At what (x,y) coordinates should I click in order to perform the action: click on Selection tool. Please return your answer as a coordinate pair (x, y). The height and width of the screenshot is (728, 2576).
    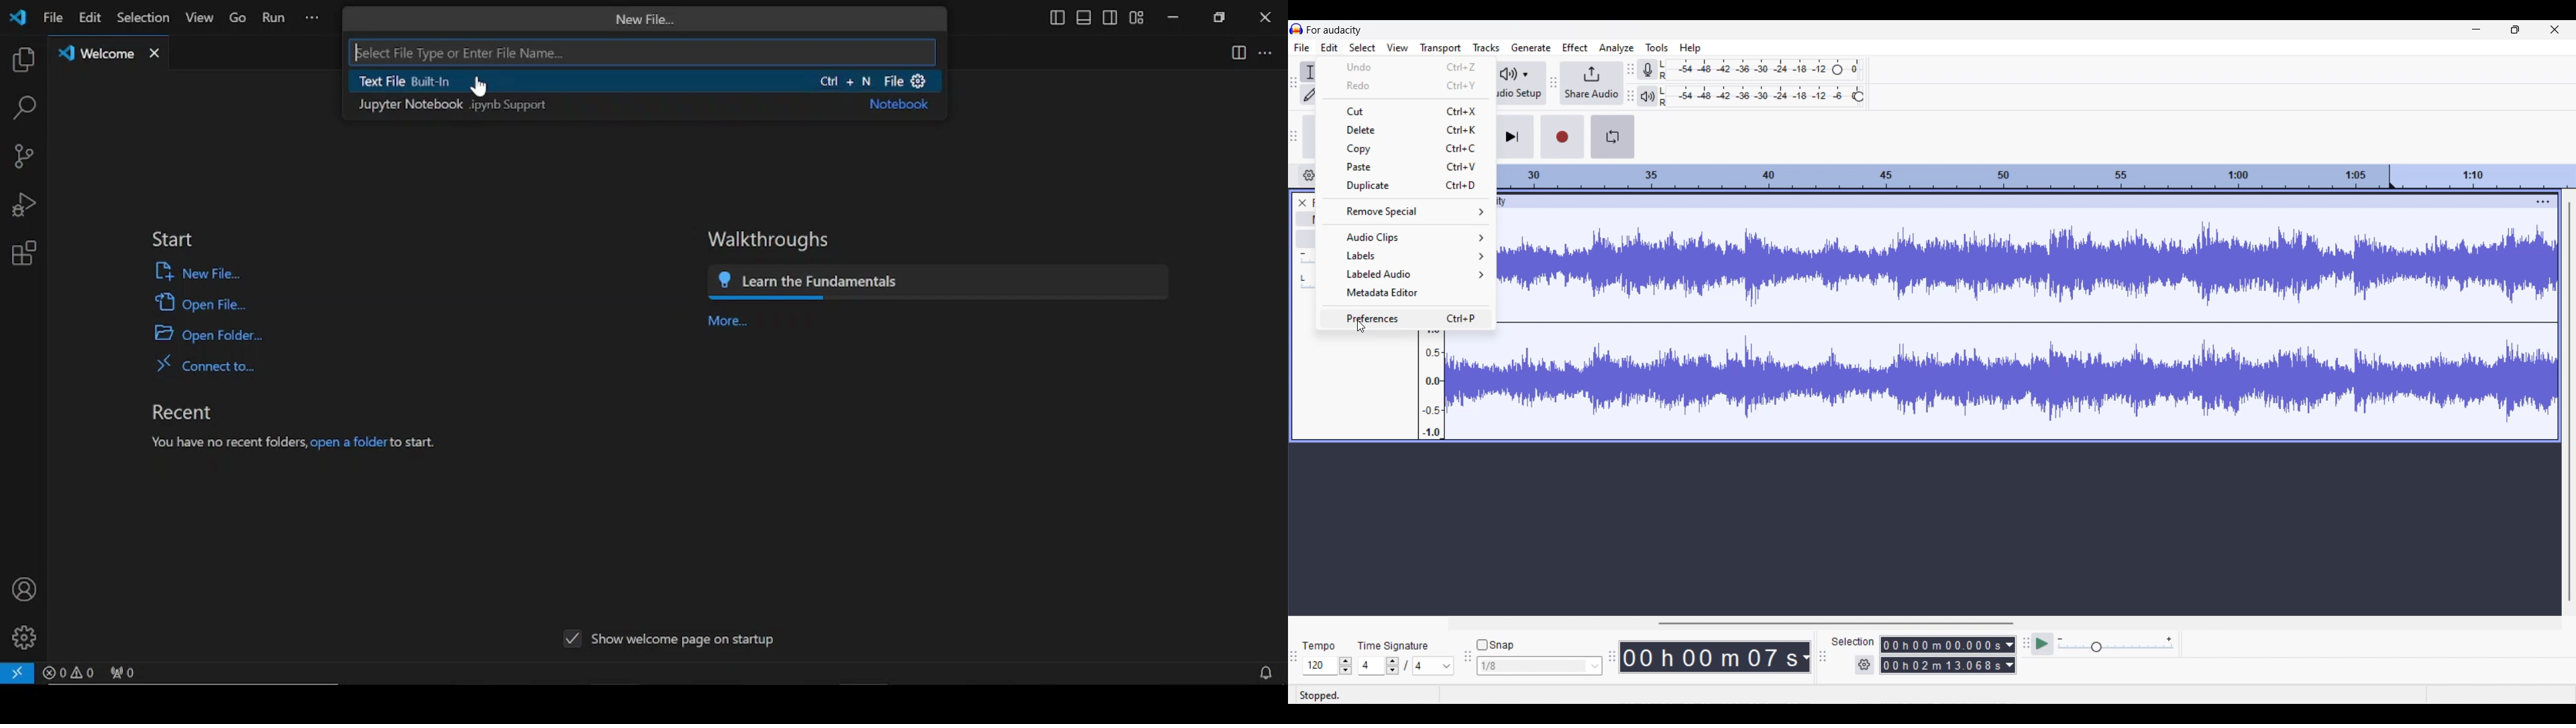
    Looking at the image, I should click on (1308, 72).